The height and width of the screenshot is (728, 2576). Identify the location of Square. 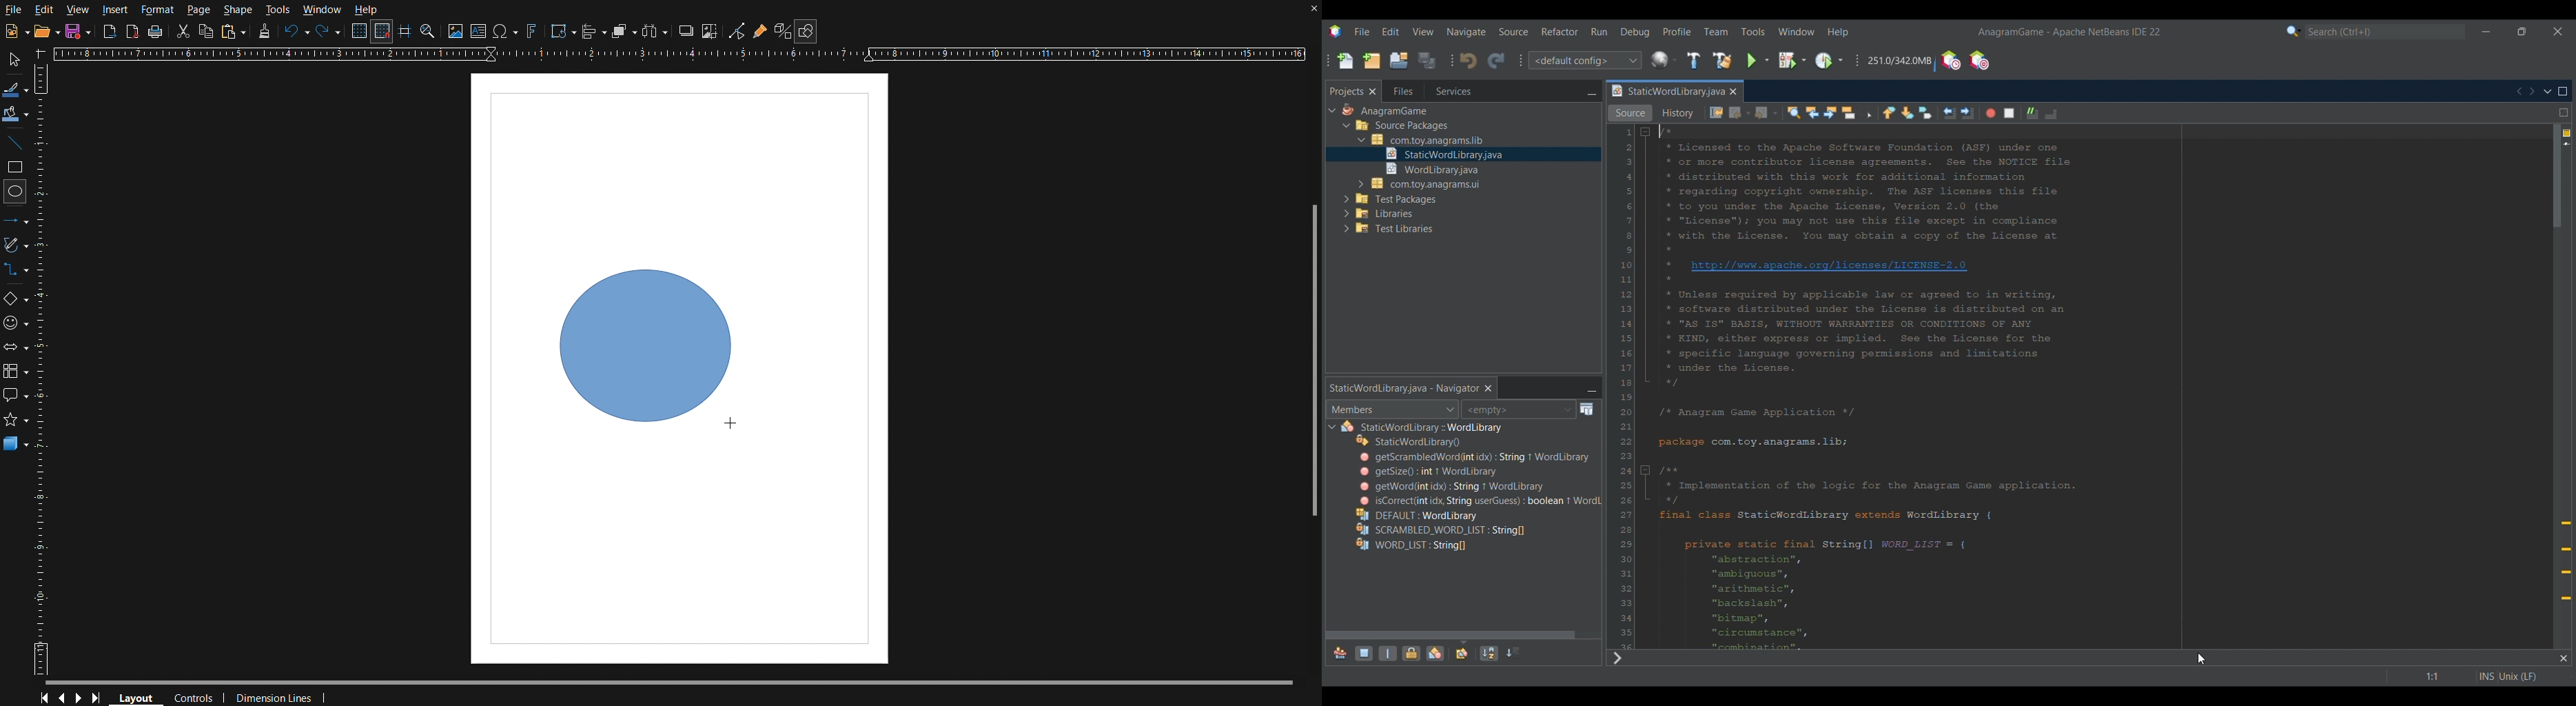
(17, 168).